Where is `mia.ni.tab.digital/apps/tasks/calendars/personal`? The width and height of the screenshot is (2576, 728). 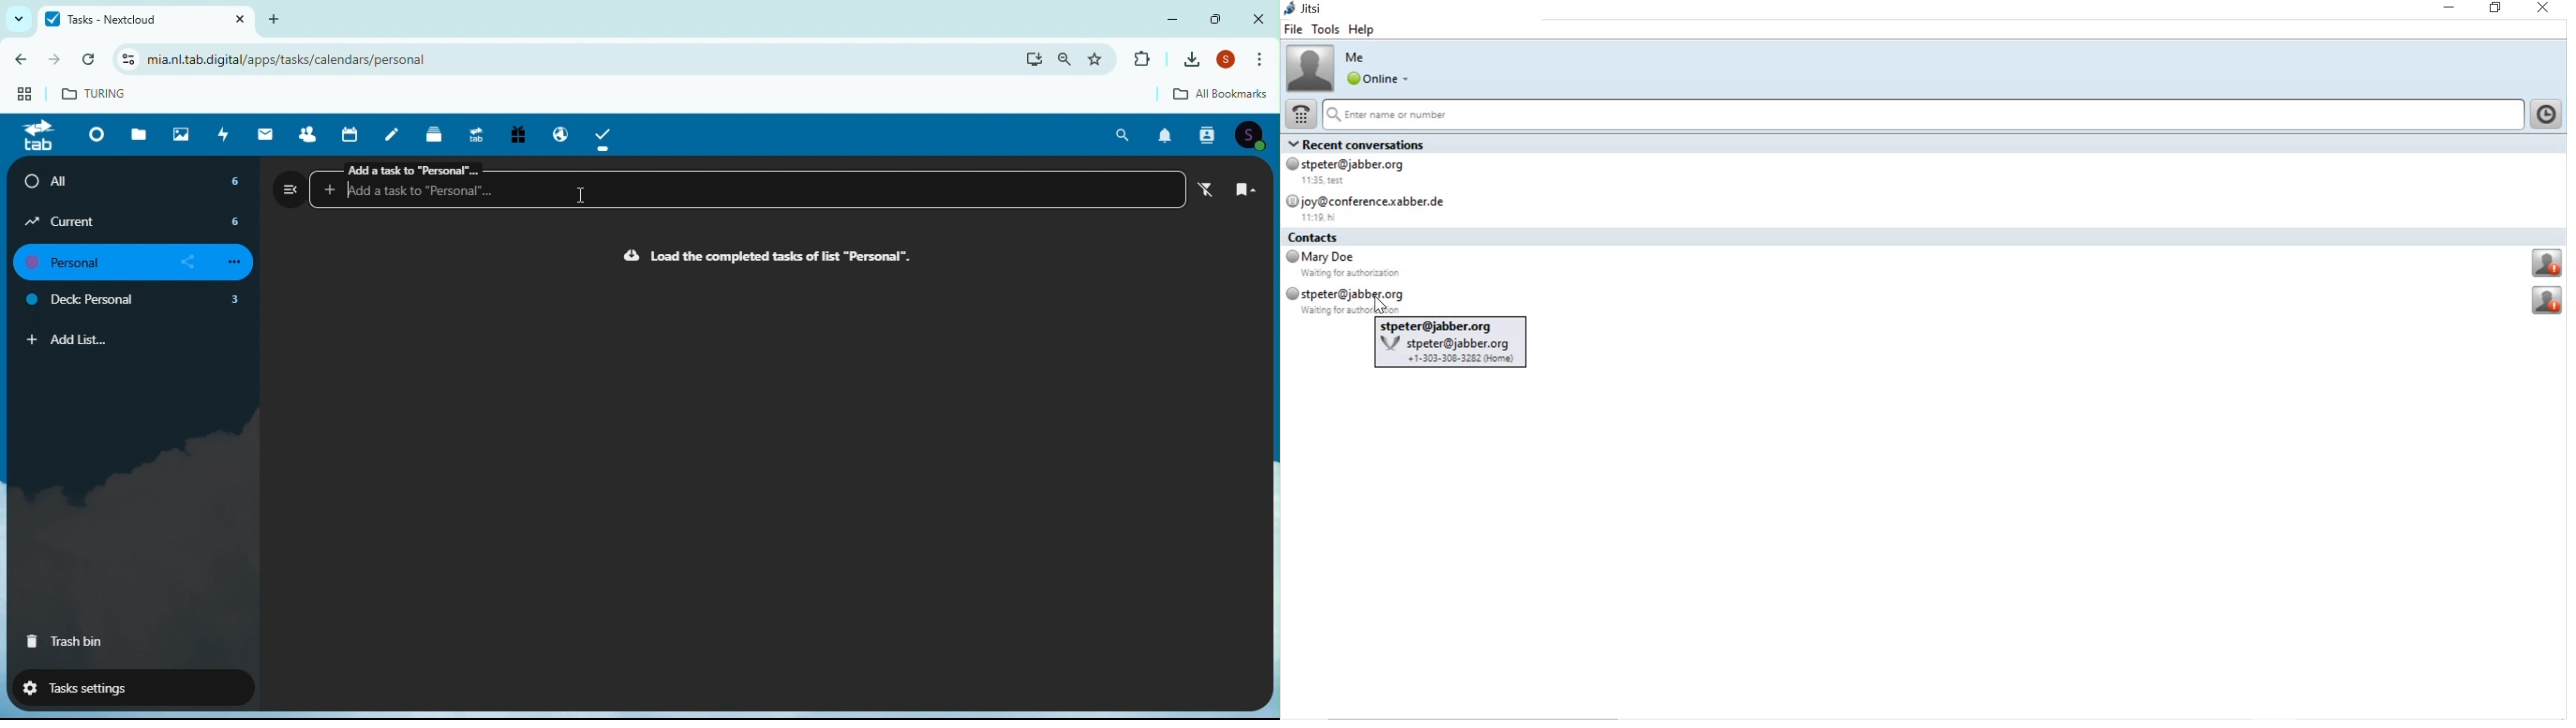
mia.ni.tab.digital/apps/tasks/calendars/personal is located at coordinates (282, 60).